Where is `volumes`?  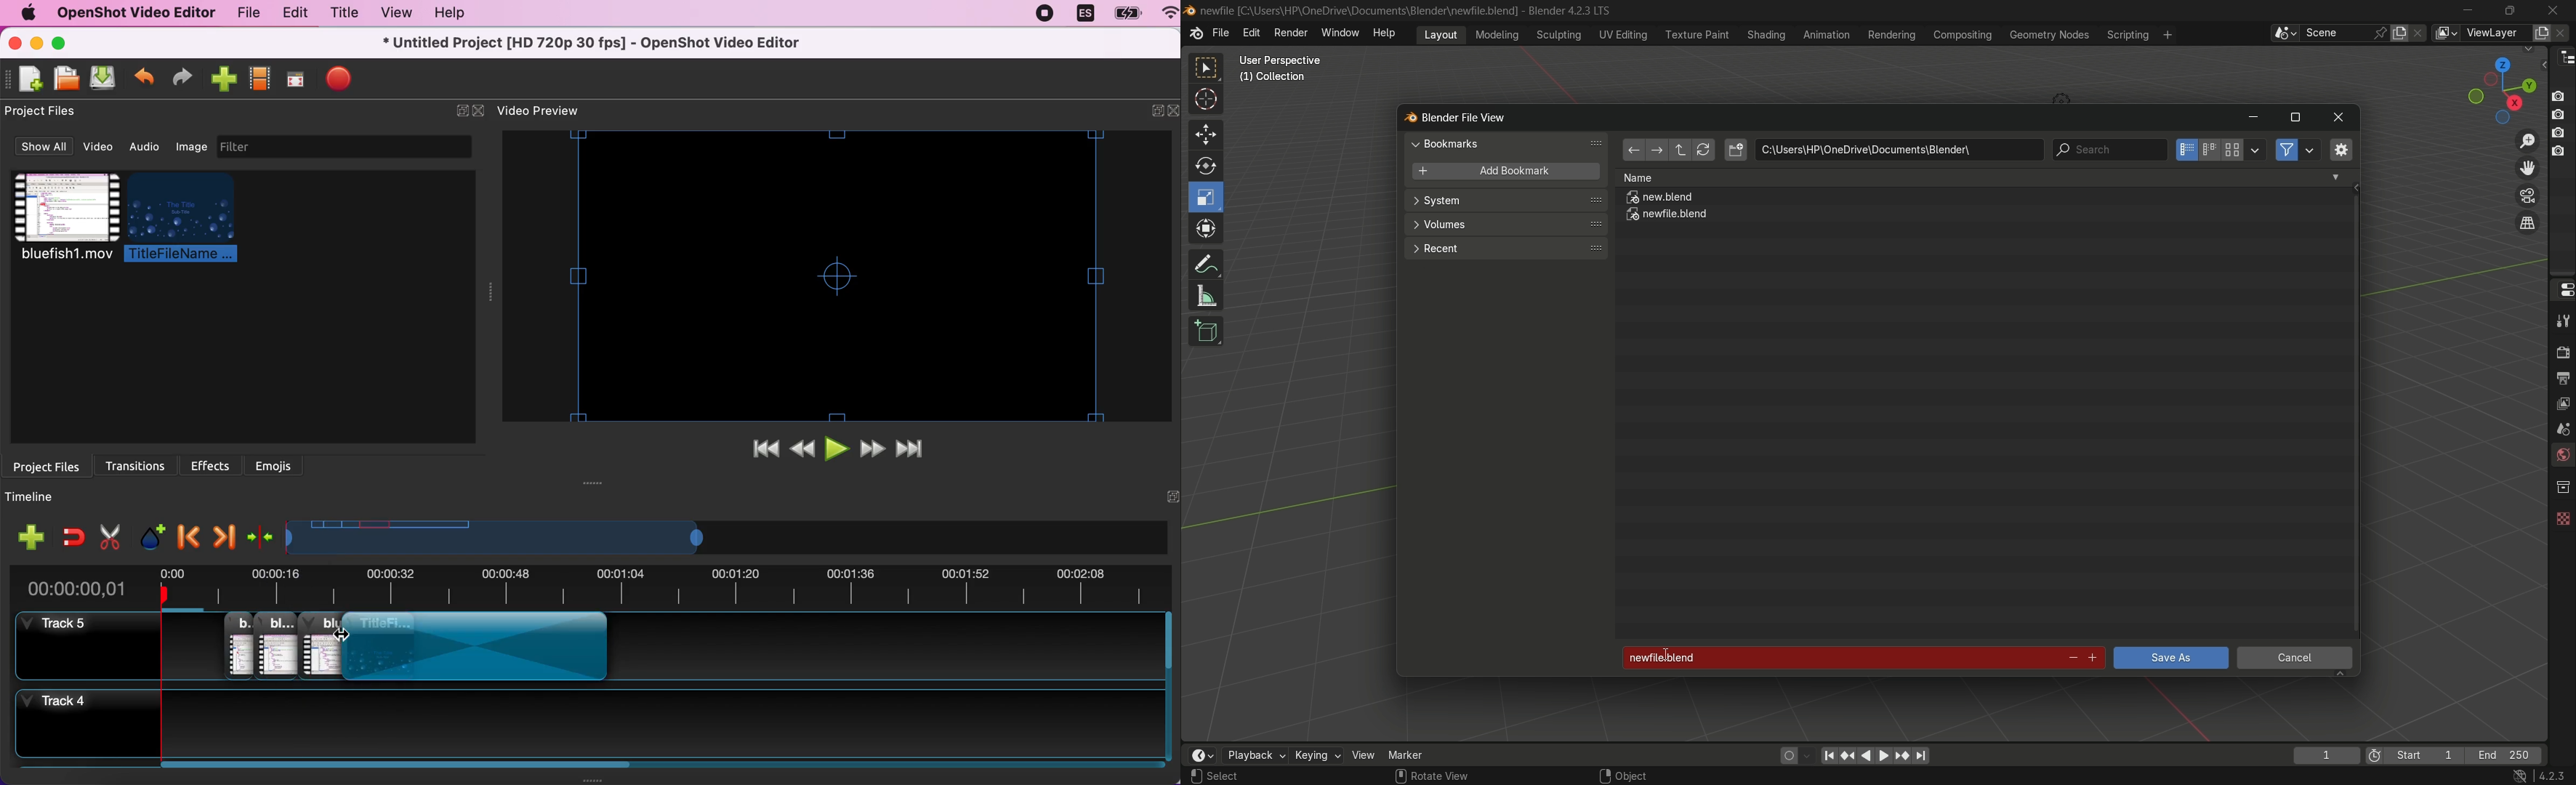 volumes is located at coordinates (1505, 225).